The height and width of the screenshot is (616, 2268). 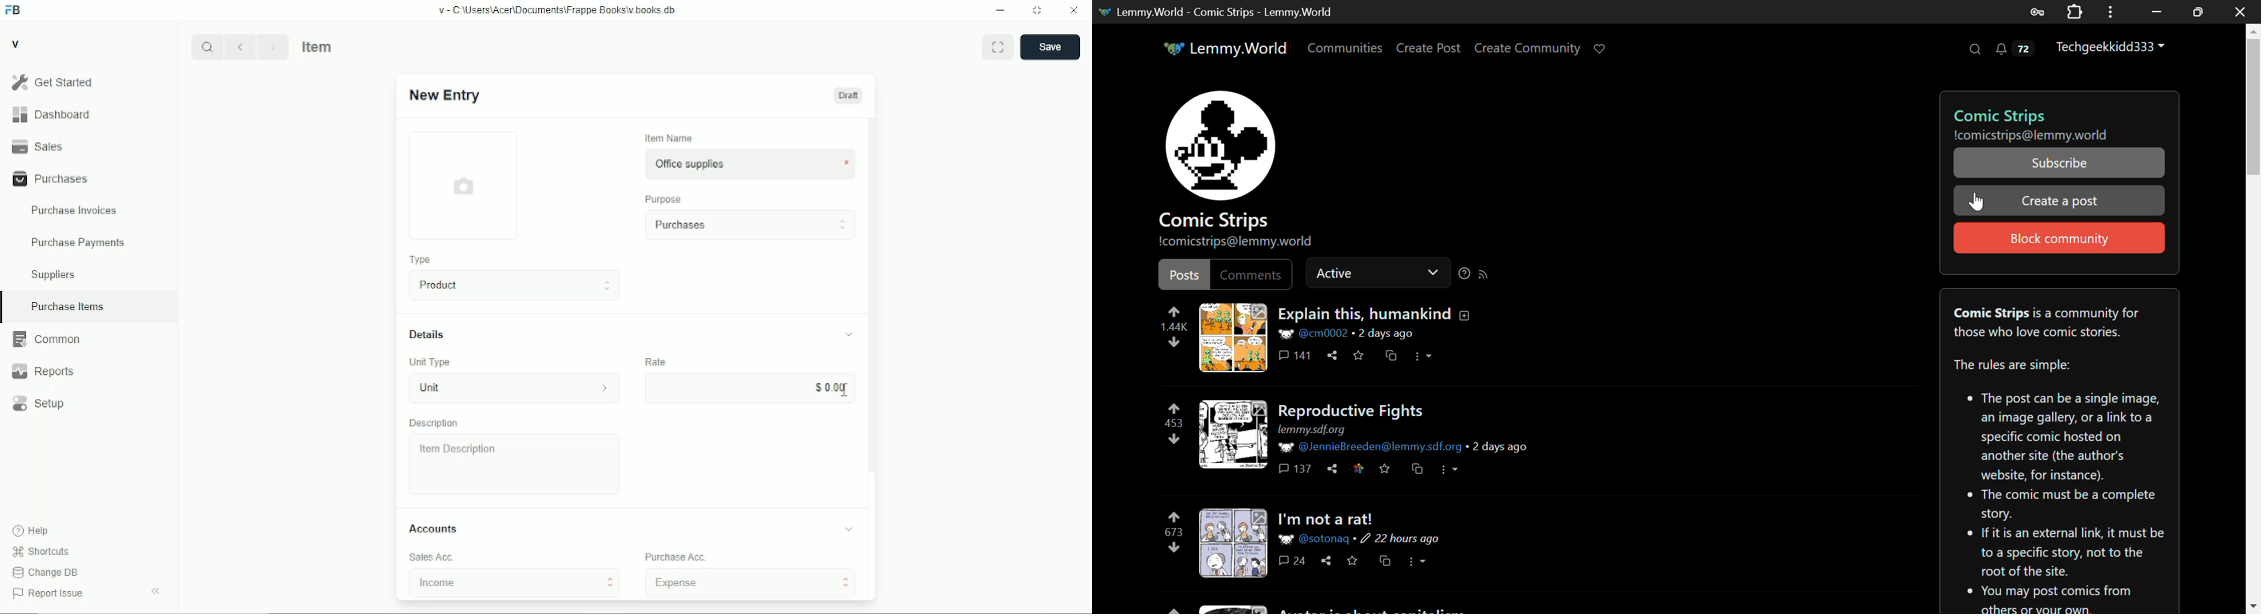 I want to click on Community Post, so click(x=1342, y=607).